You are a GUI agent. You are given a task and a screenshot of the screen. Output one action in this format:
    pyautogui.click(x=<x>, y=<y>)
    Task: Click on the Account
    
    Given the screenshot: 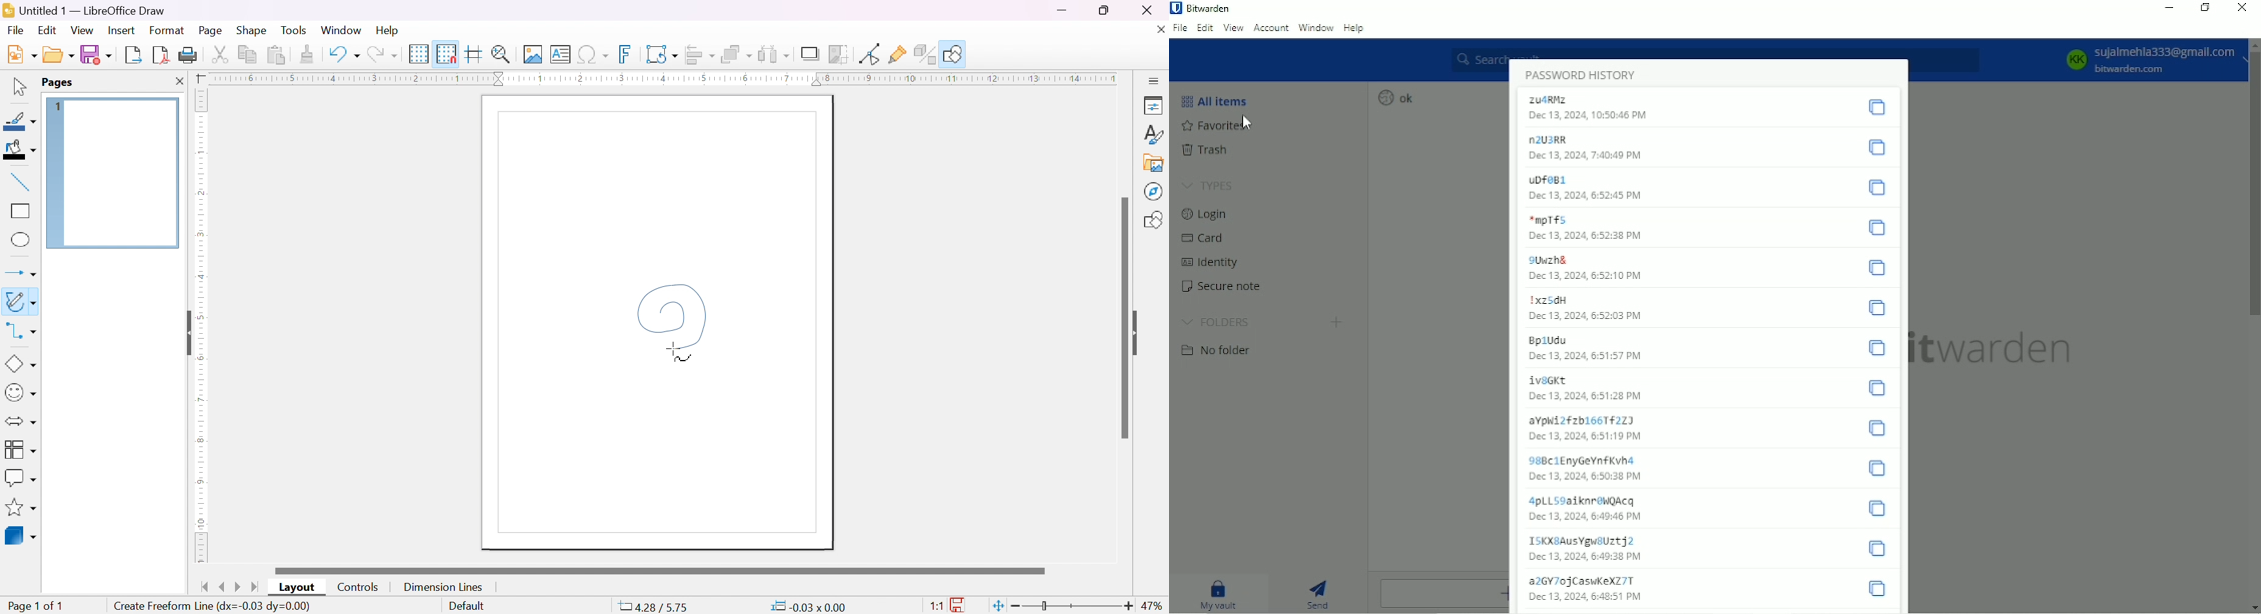 What is the action you would take?
    pyautogui.click(x=1271, y=29)
    